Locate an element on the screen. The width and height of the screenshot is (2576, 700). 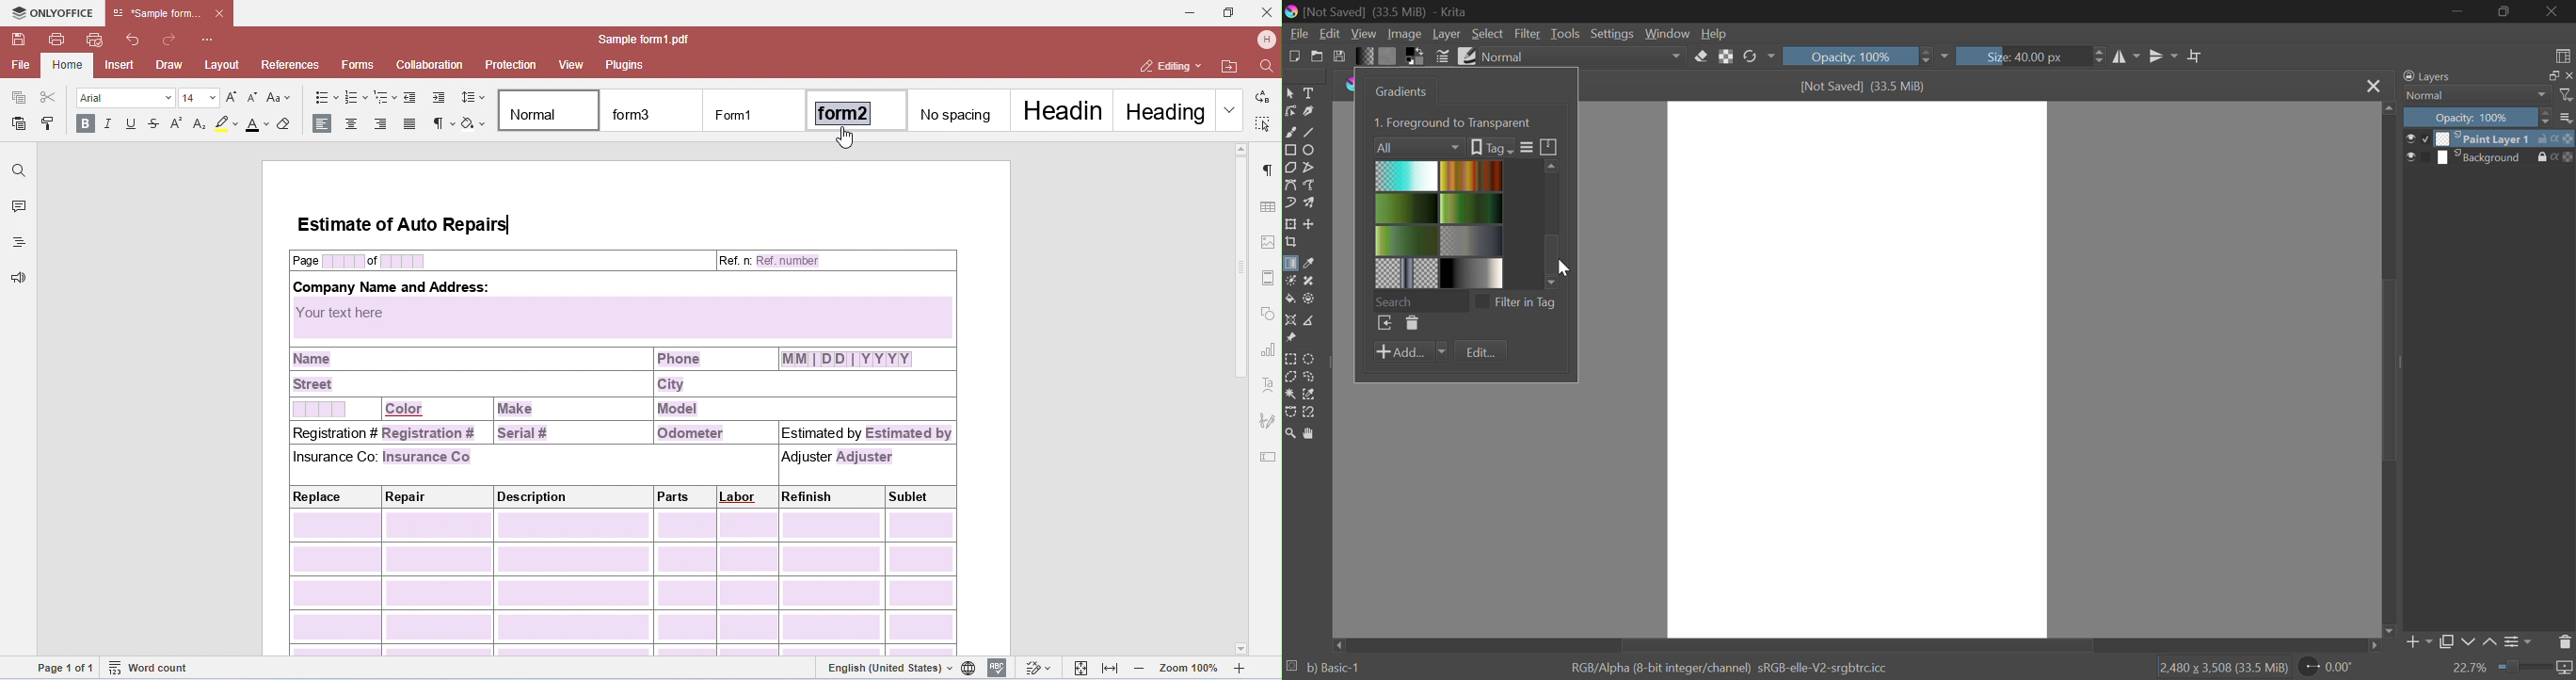
Move Layer is located at coordinates (1310, 224).